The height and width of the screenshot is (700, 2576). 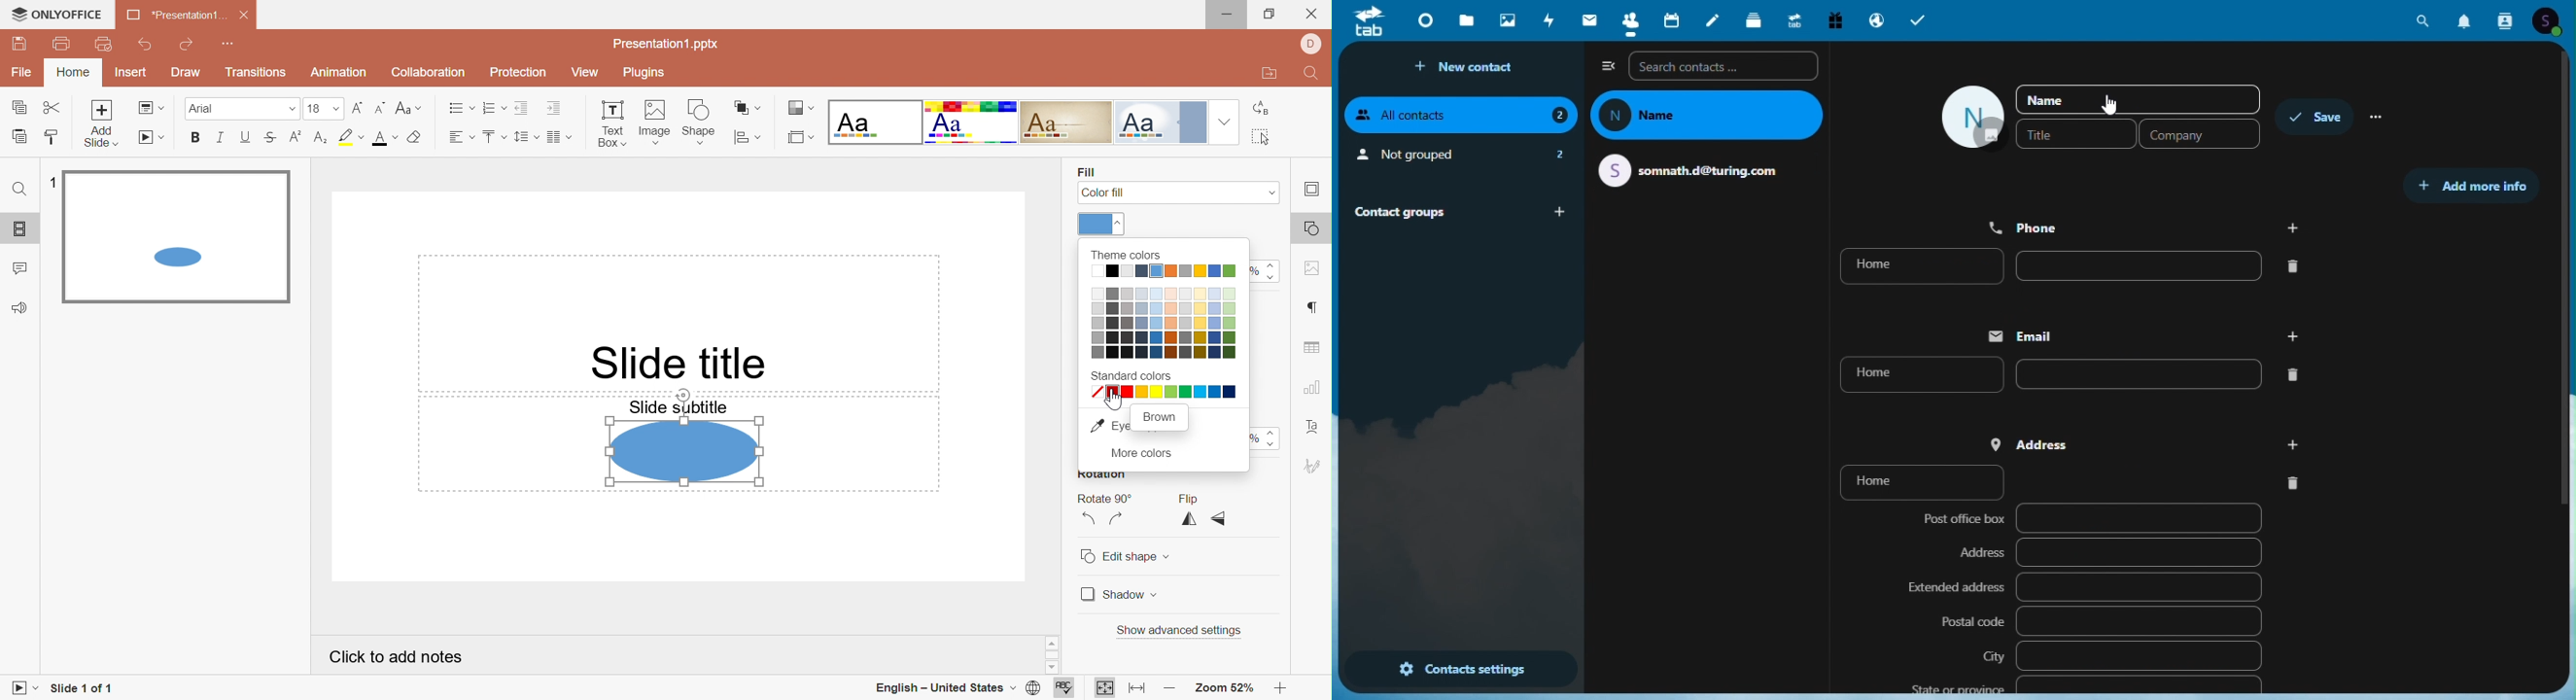 What do you see at coordinates (417, 138) in the screenshot?
I see `Clear style` at bounding box center [417, 138].